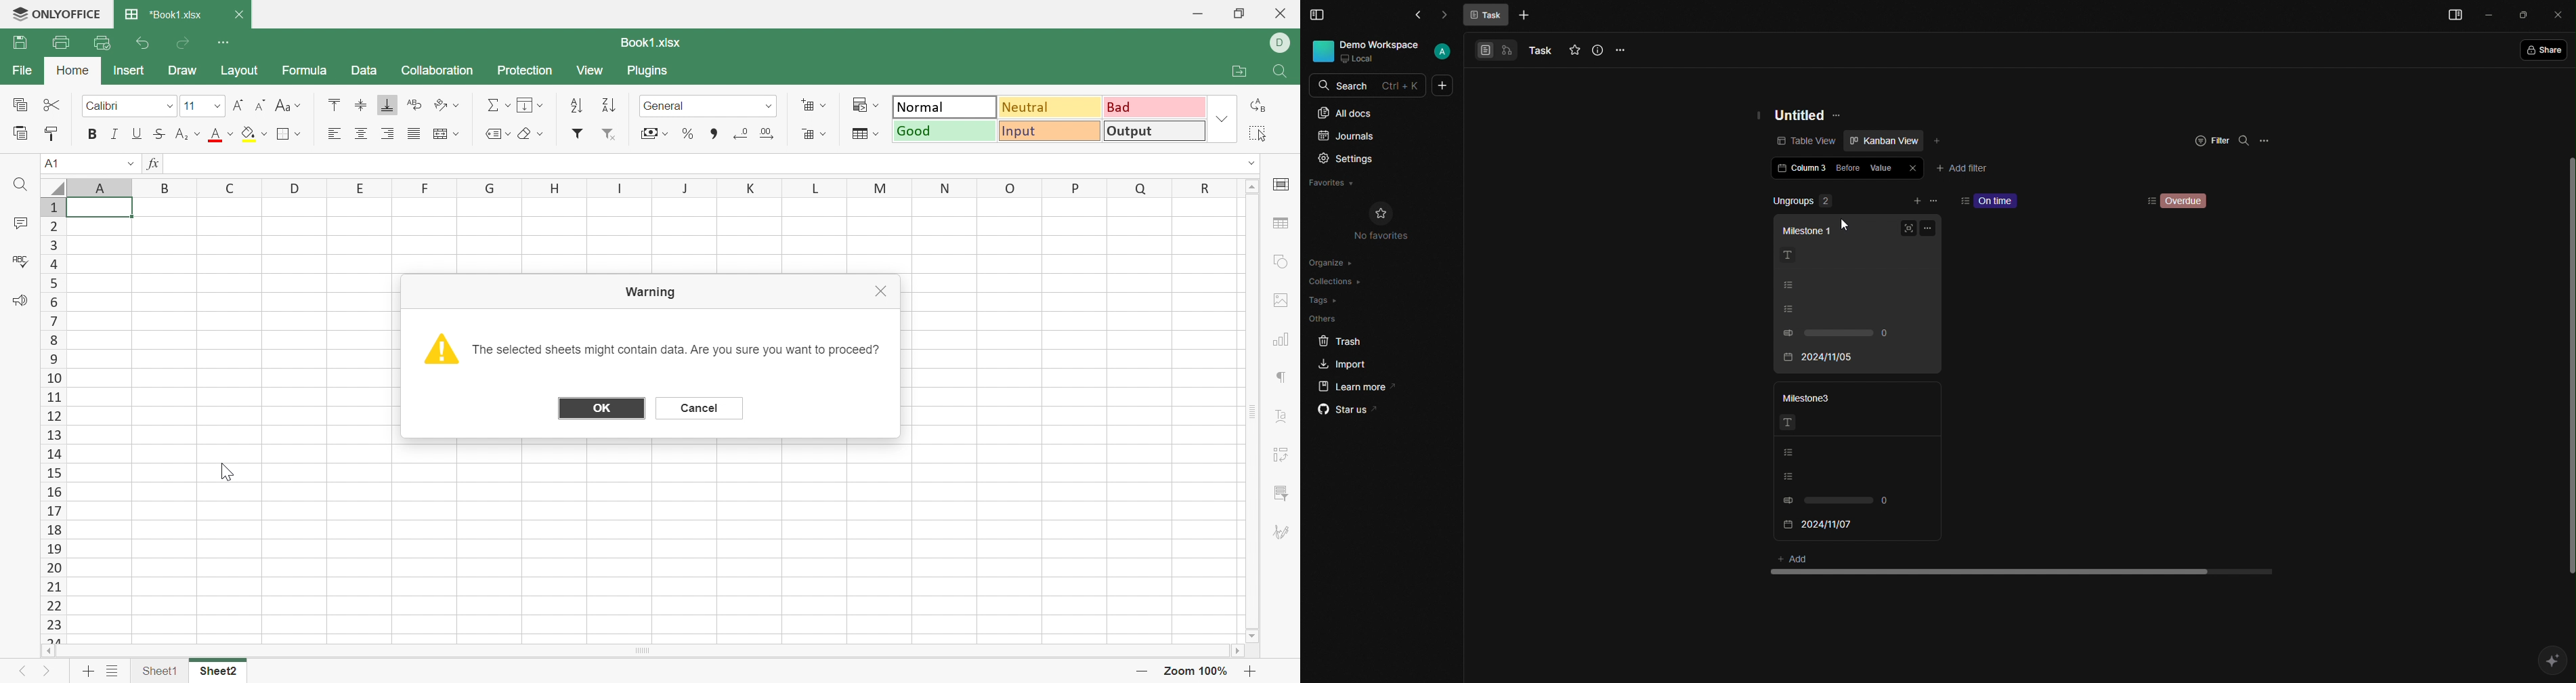 The image size is (2576, 700). What do you see at coordinates (612, 135) in the screenshot?
I see `Remove filter` at bounding box center [612, 135].